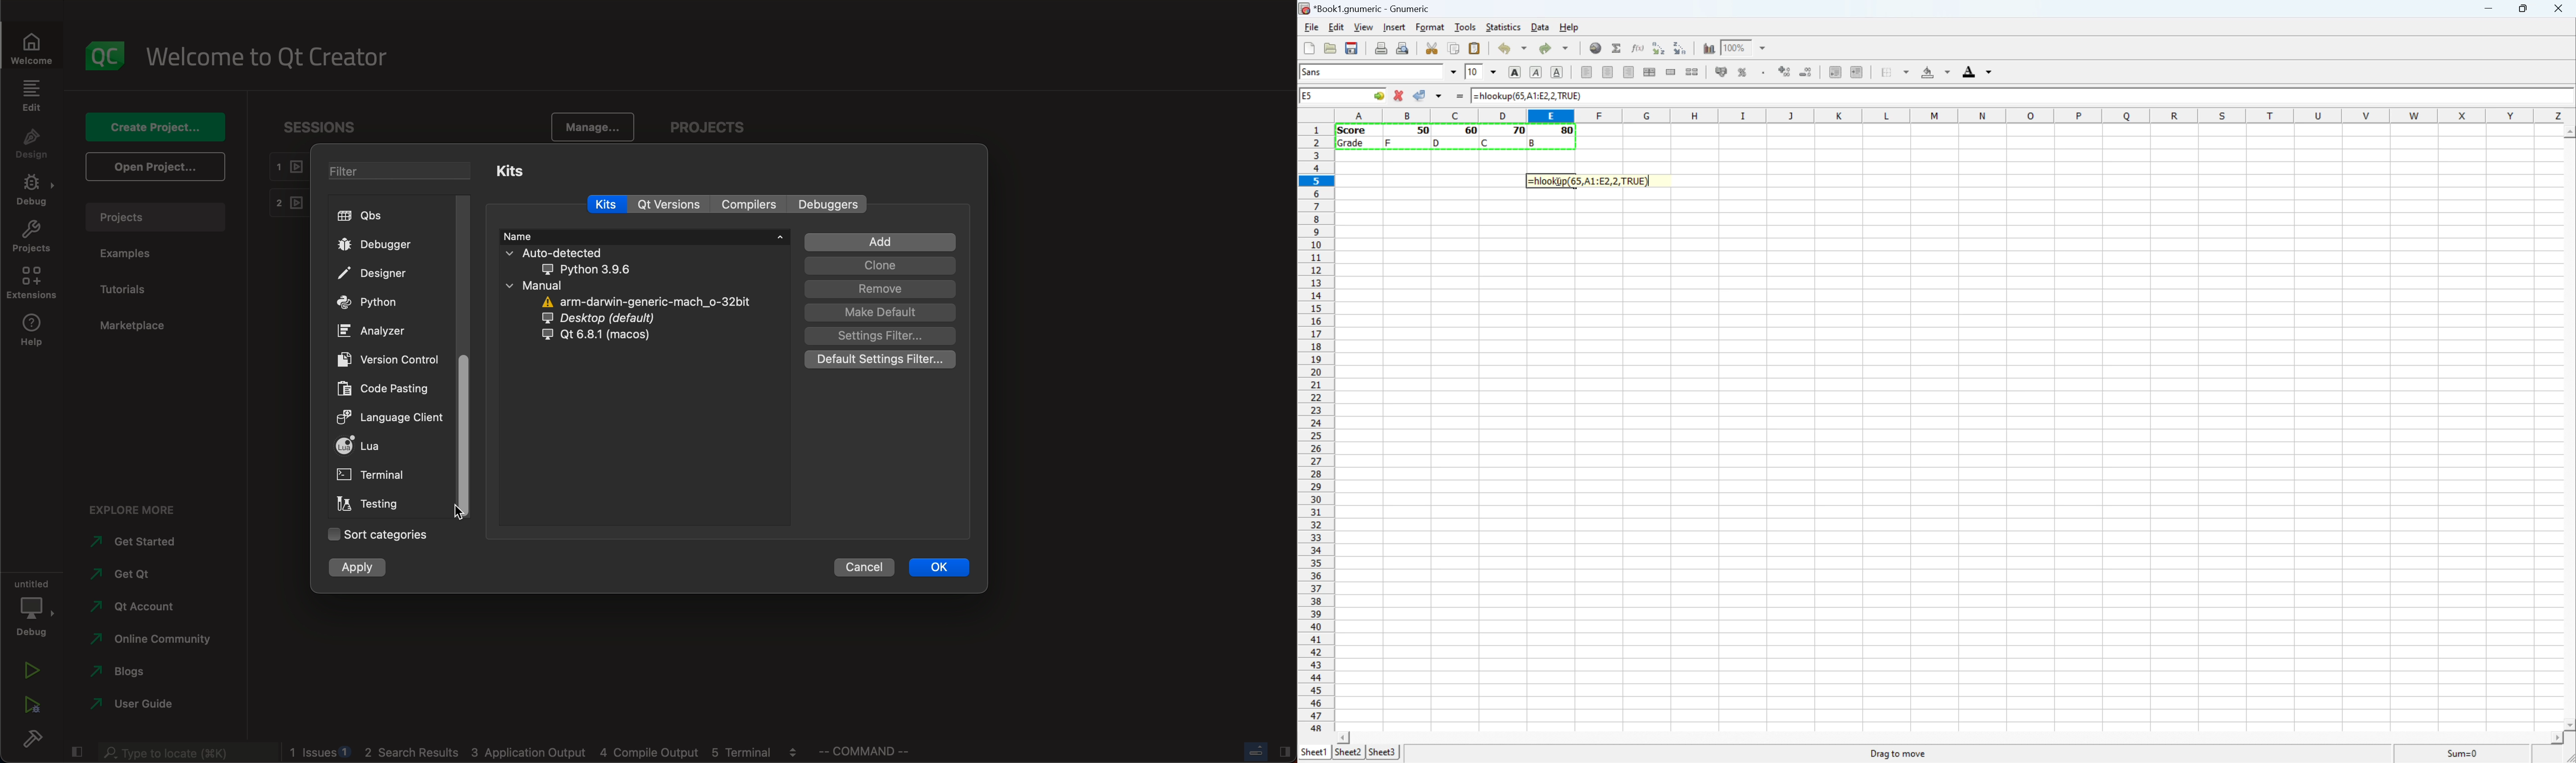  I want to click on Insert, so click(1393, 28).